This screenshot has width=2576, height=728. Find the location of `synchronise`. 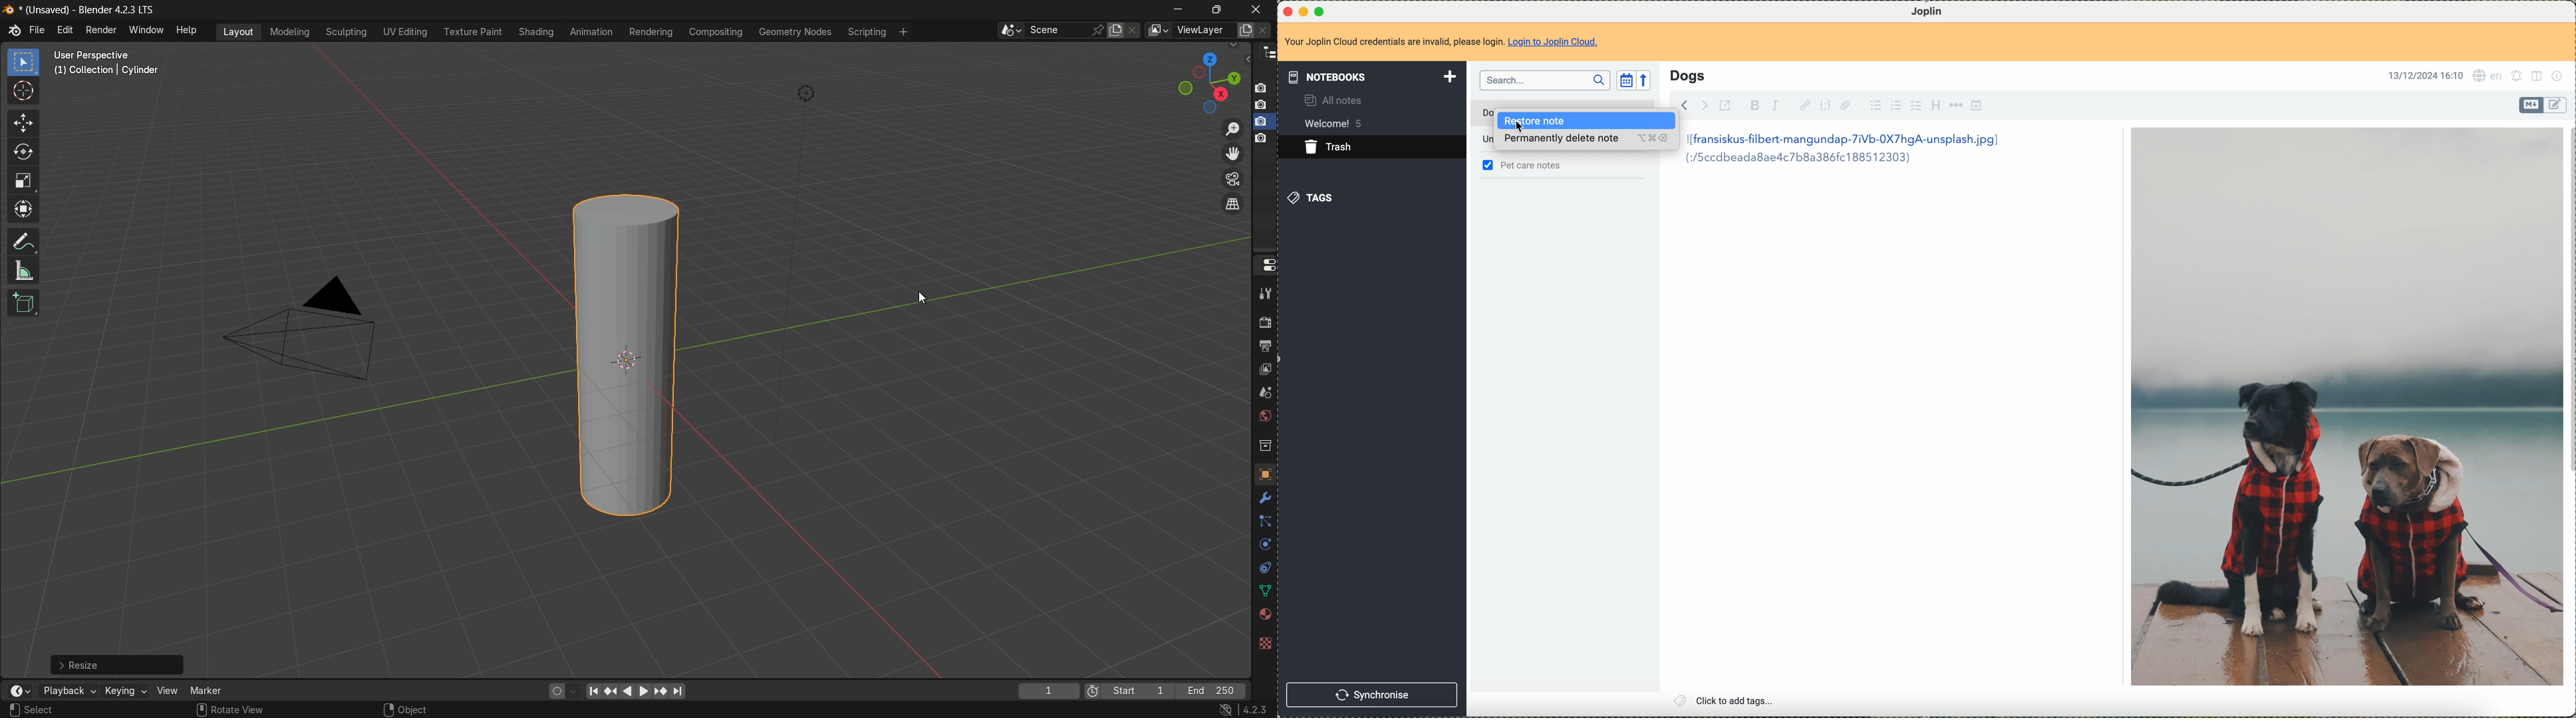

synchronise is located at coordinates (1372, 696).